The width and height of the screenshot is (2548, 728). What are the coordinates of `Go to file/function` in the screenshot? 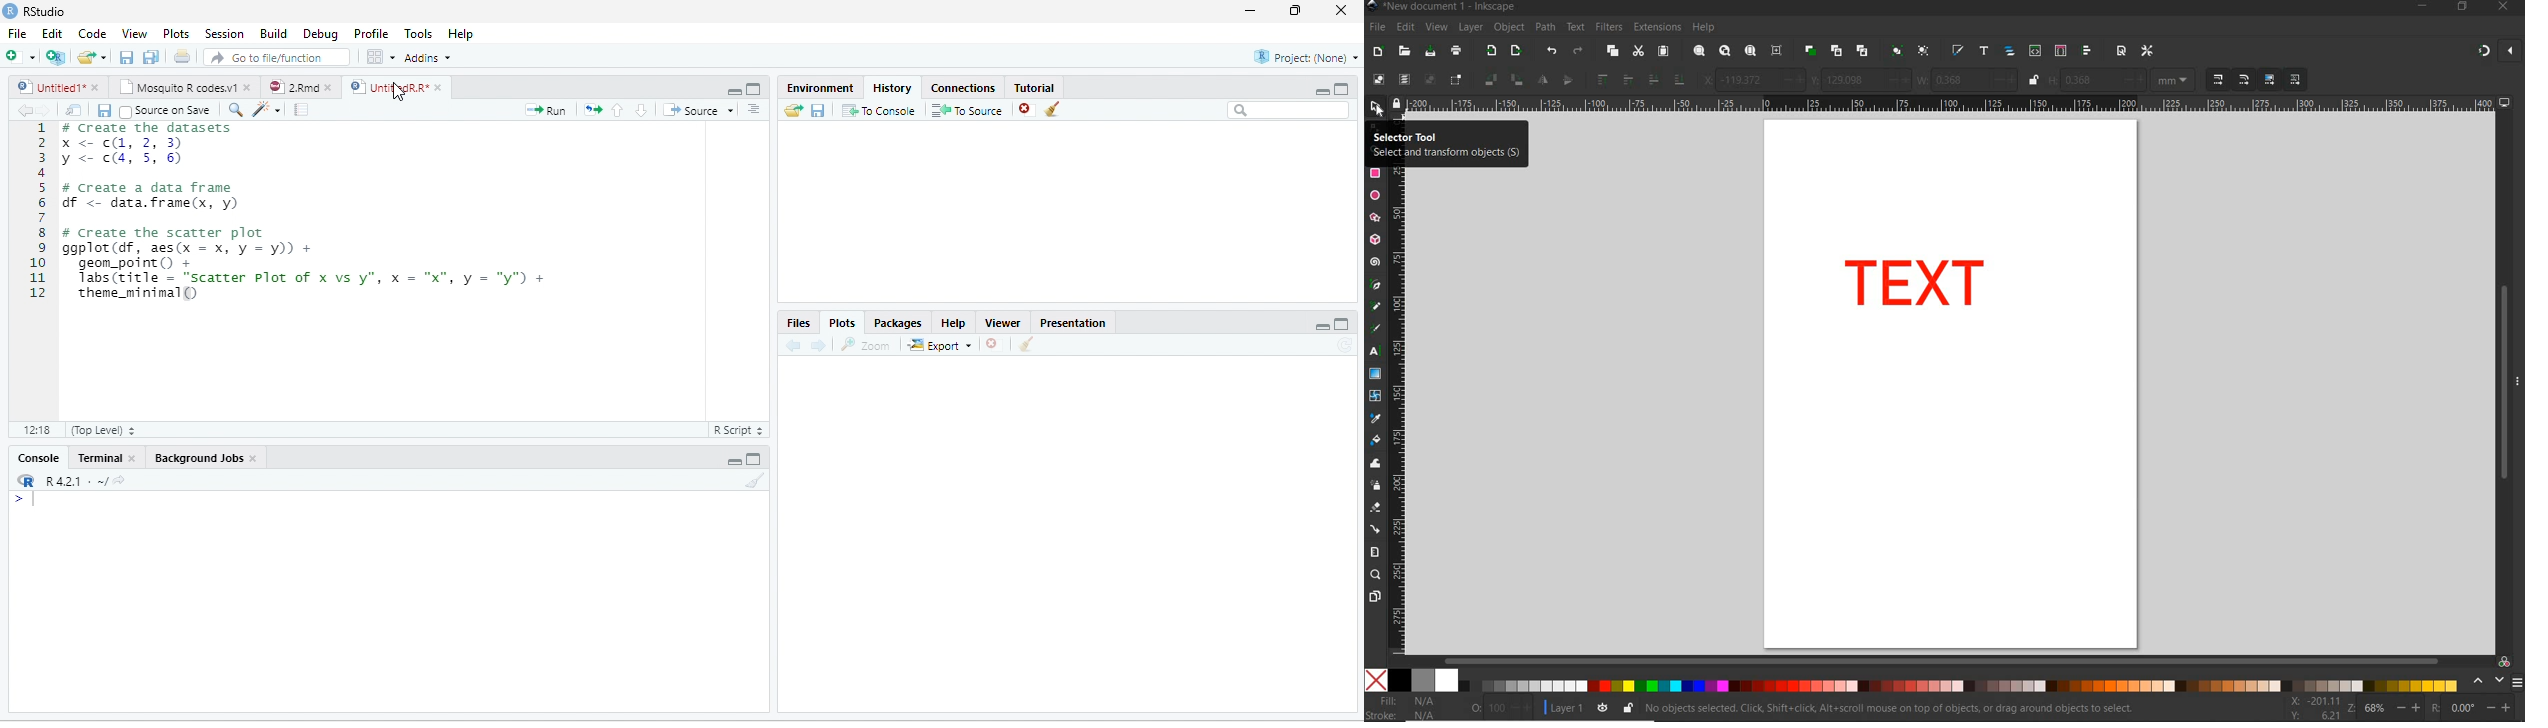 It's located at (277, 56).